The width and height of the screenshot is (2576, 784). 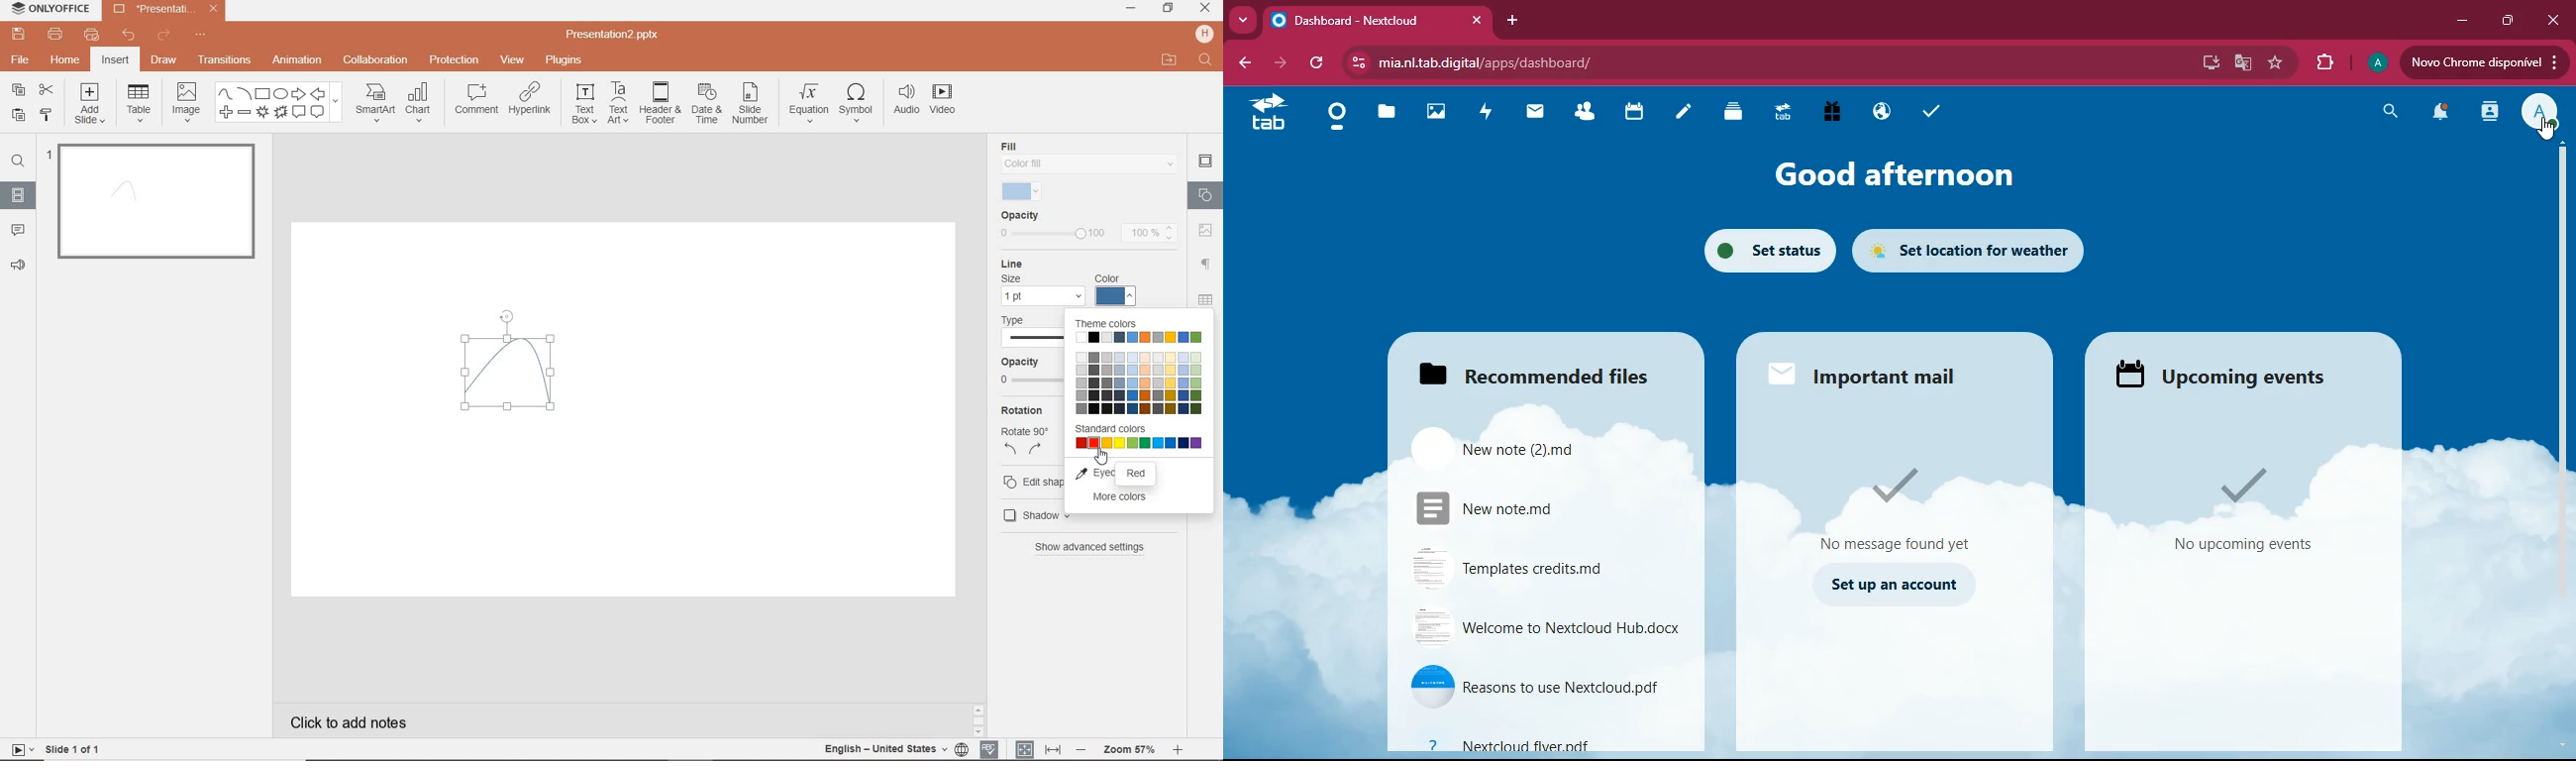 I want to click on COLLABORATION, so click(x=376, y=59).